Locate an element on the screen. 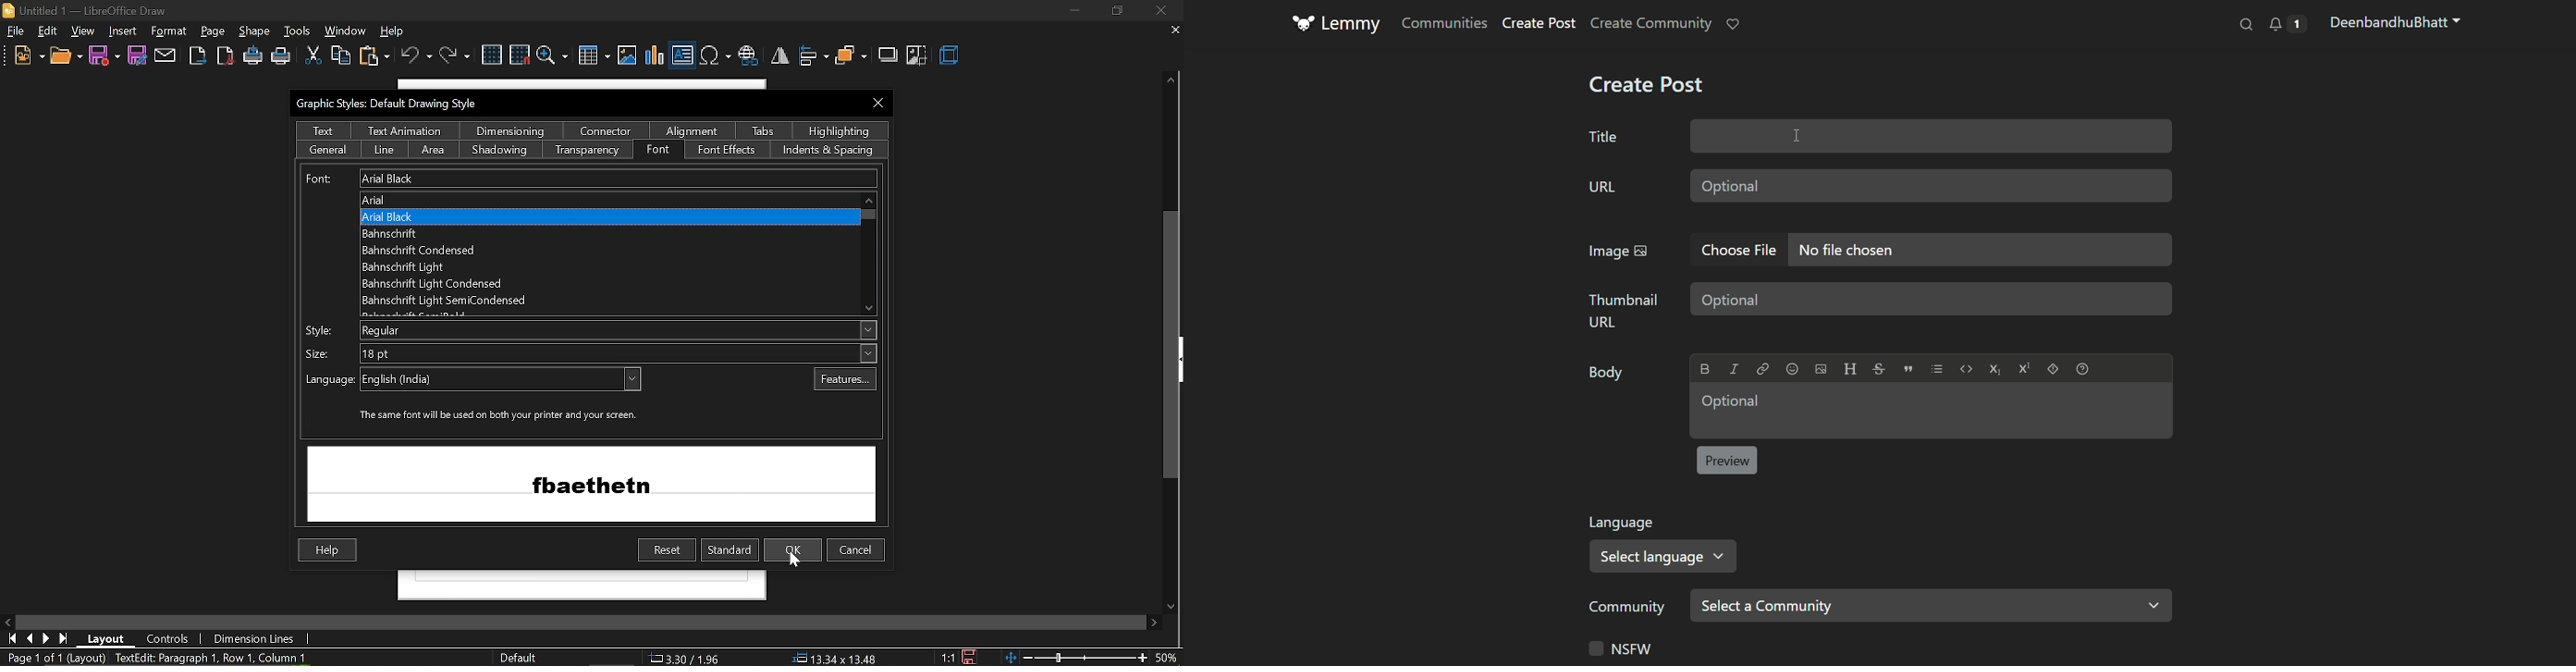  co-ordinates (3.30/1.96) is located at coordinates (682, 658).